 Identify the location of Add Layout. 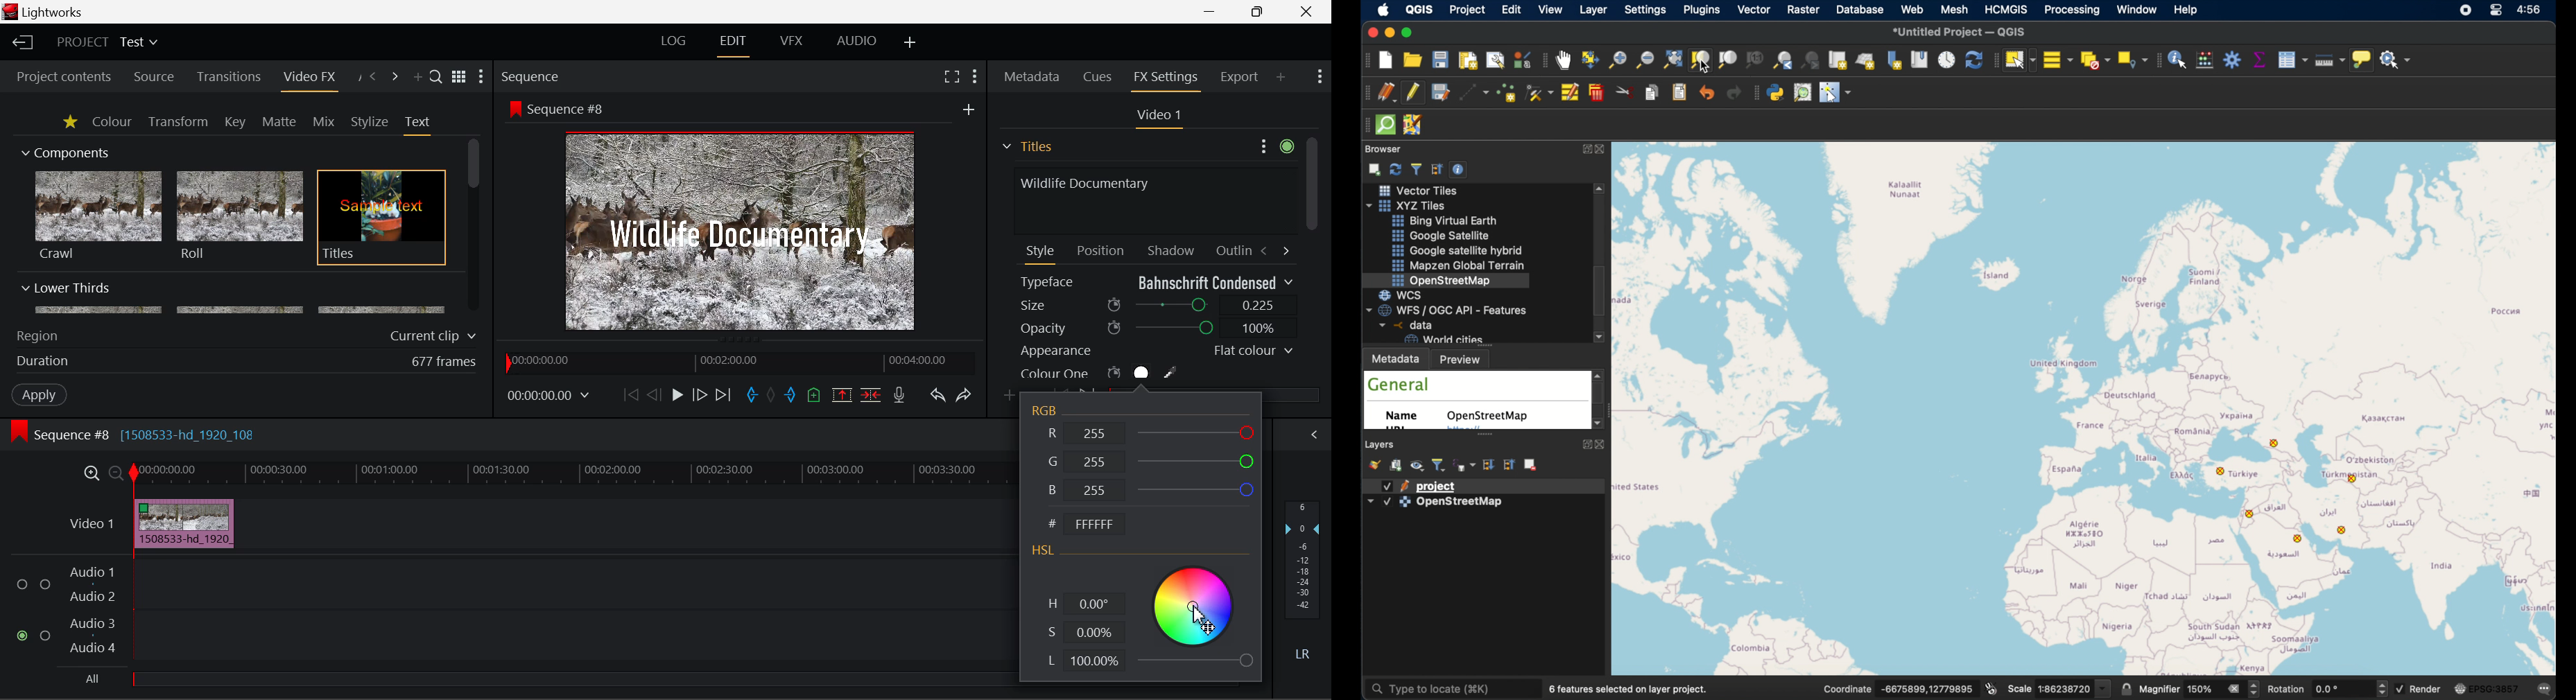
(912, 44).